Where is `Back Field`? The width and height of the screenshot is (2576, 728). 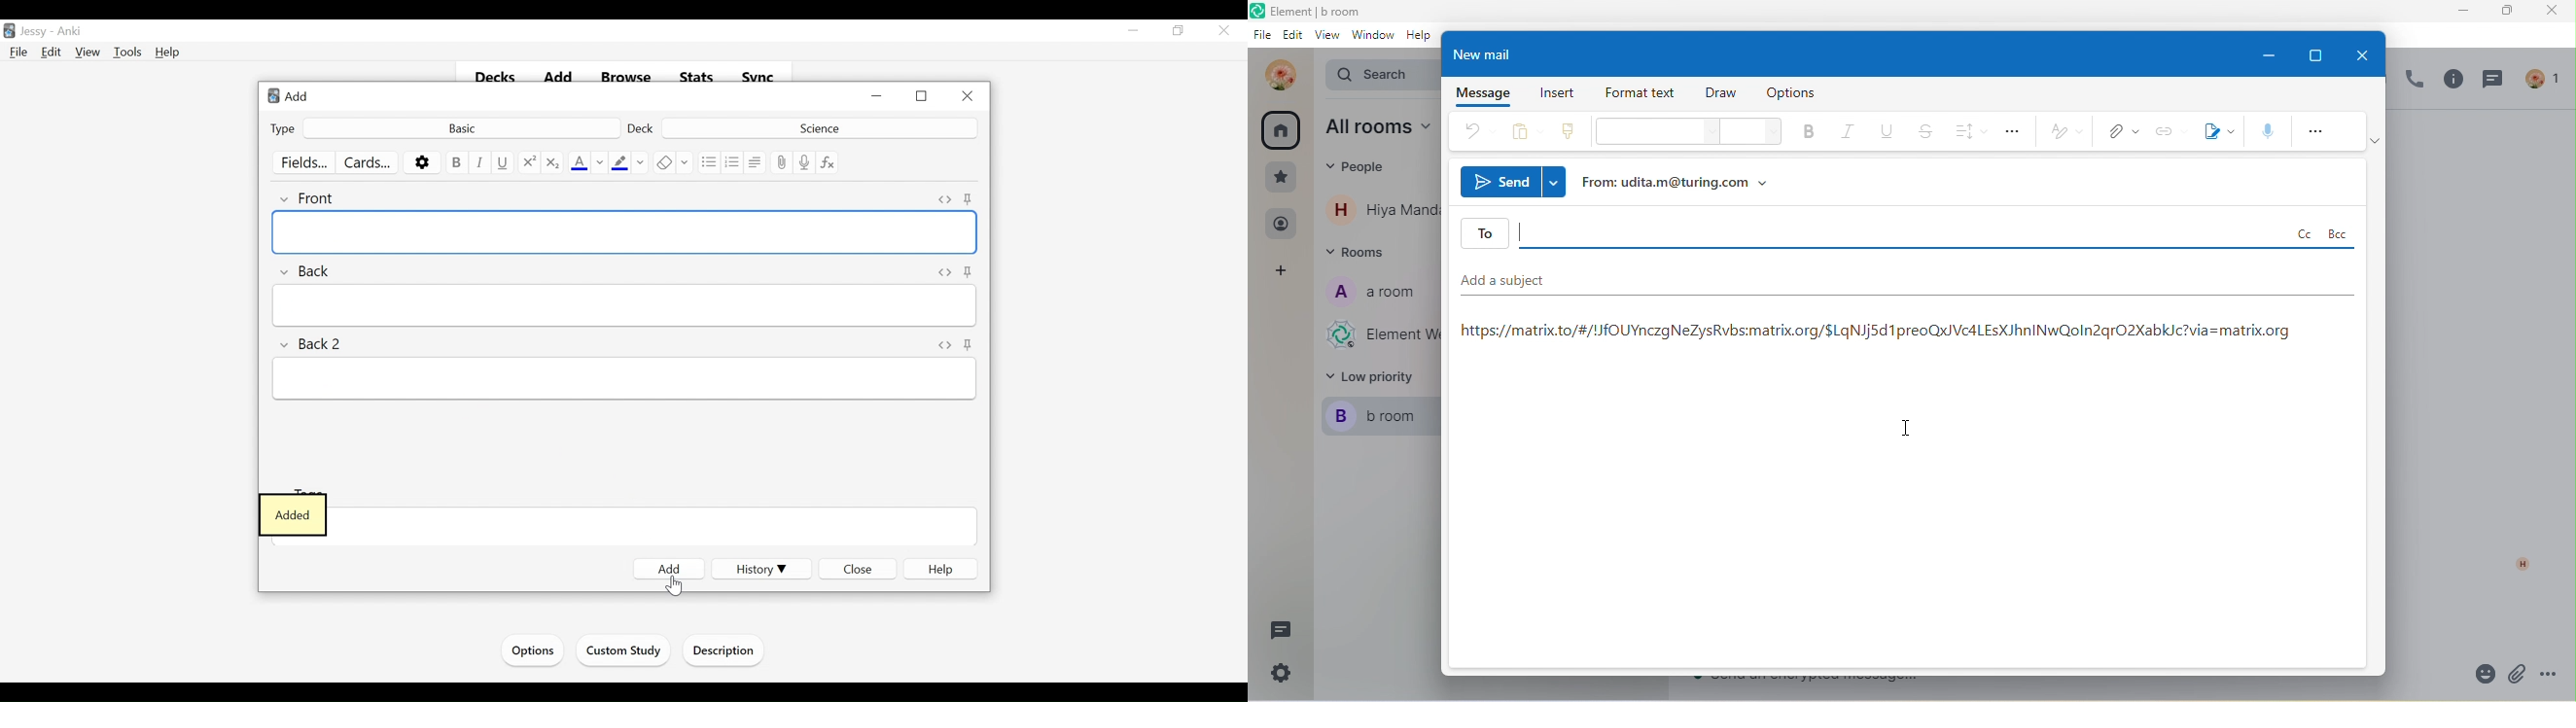 Back Field is located at coordinates (623, 306).